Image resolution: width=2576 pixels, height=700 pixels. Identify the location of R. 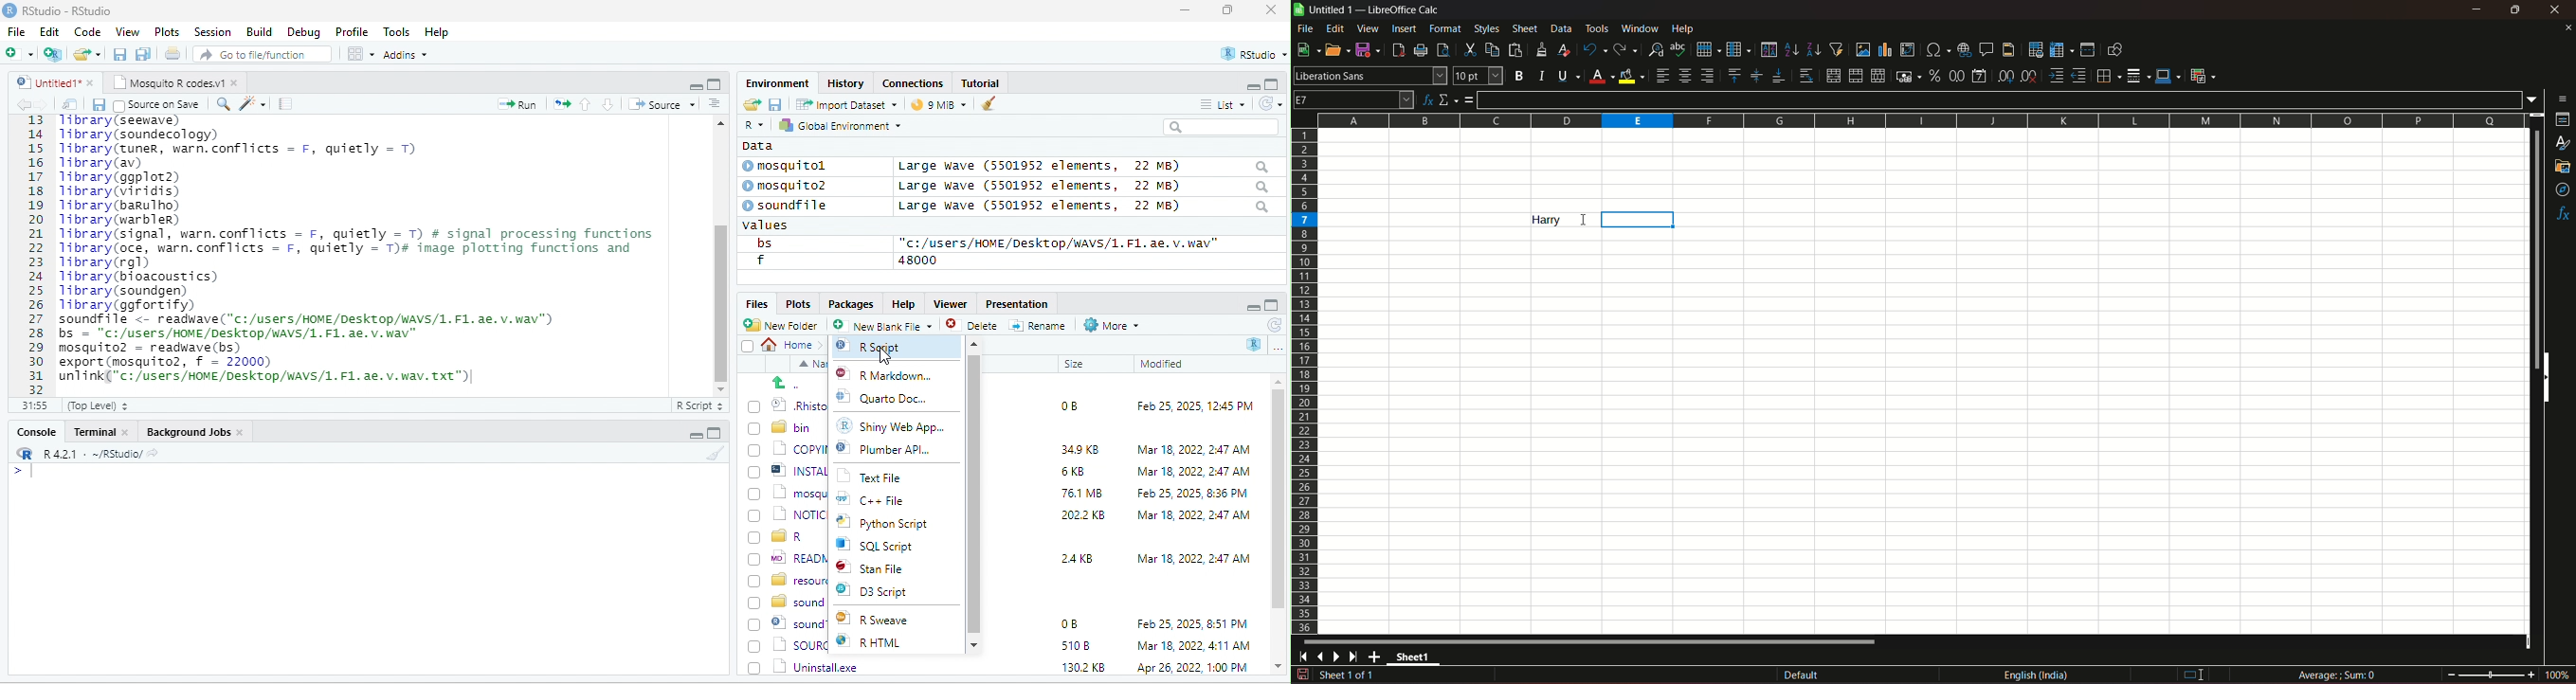
(1255, 344).